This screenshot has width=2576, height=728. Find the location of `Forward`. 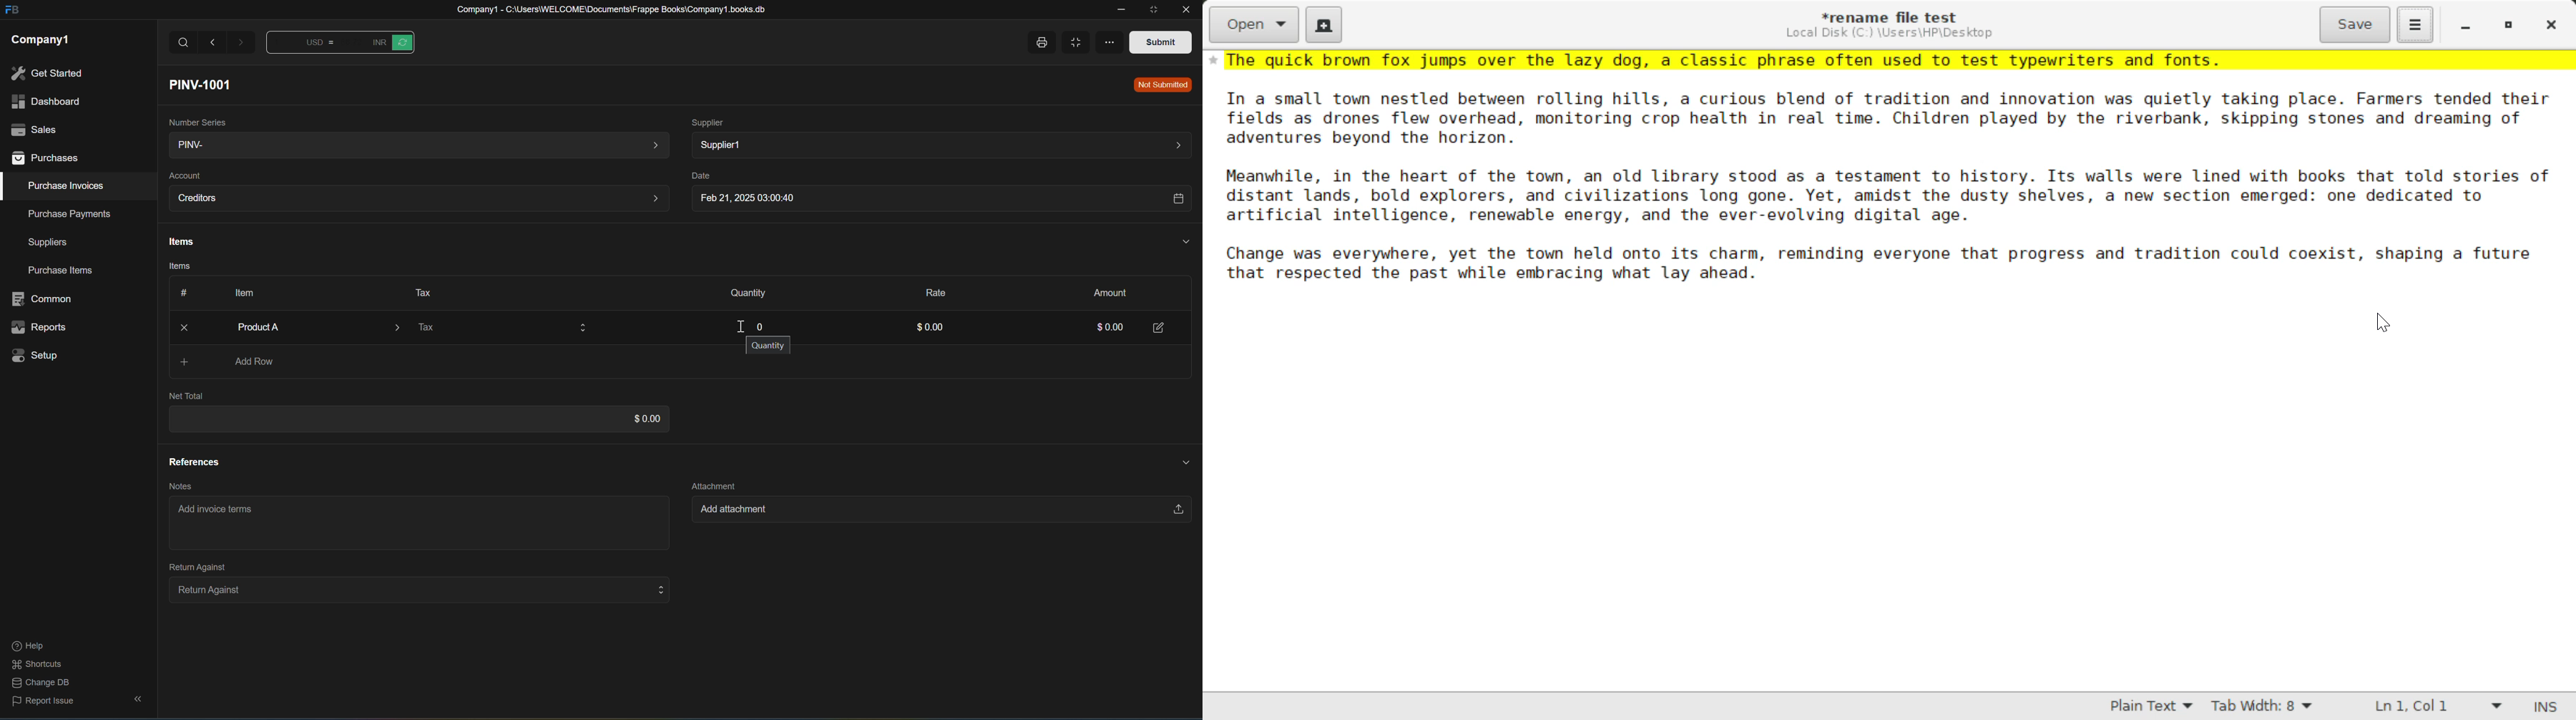

Forward is located at coordinates (242, 45).